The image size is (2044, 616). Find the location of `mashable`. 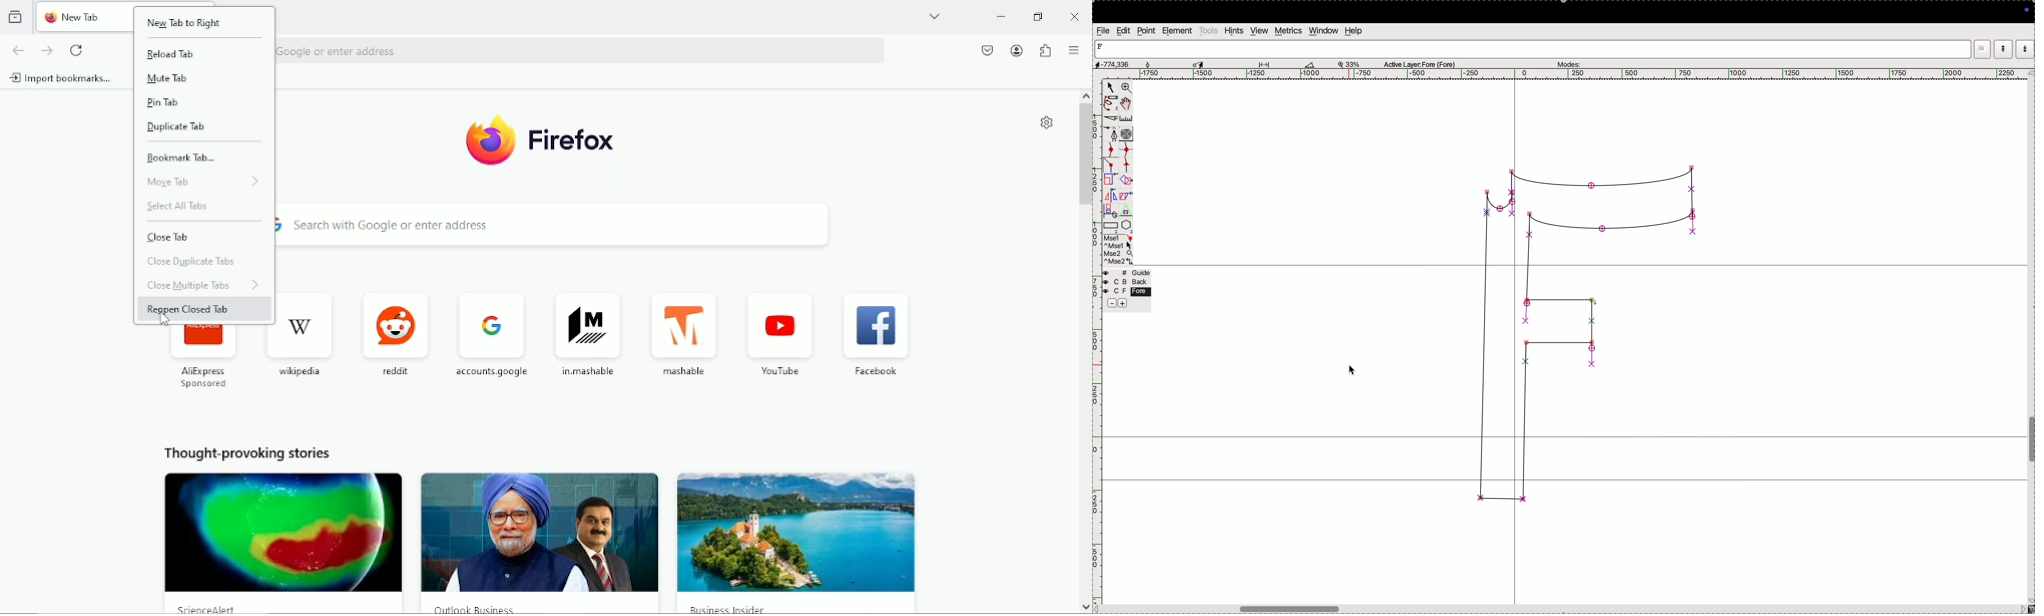

mashable is located at coordinates (683, 333).